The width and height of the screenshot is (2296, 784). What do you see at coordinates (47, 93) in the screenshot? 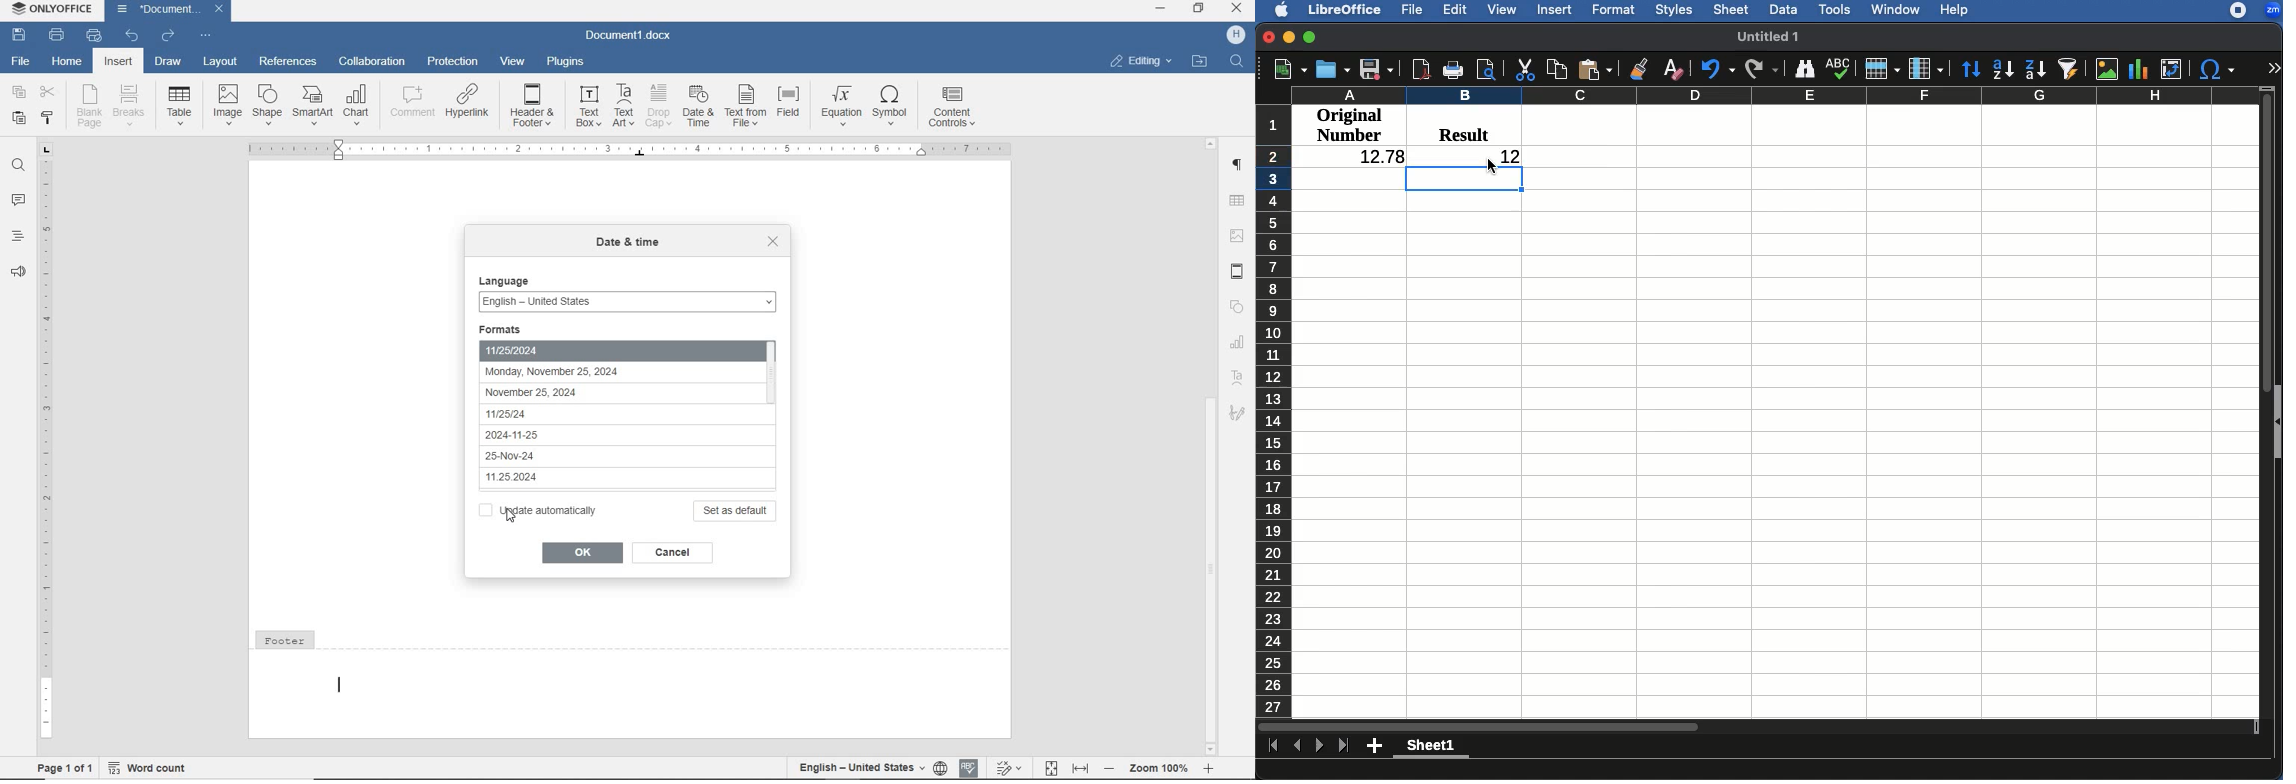
I see `cut` at bounding box center [47, 93].